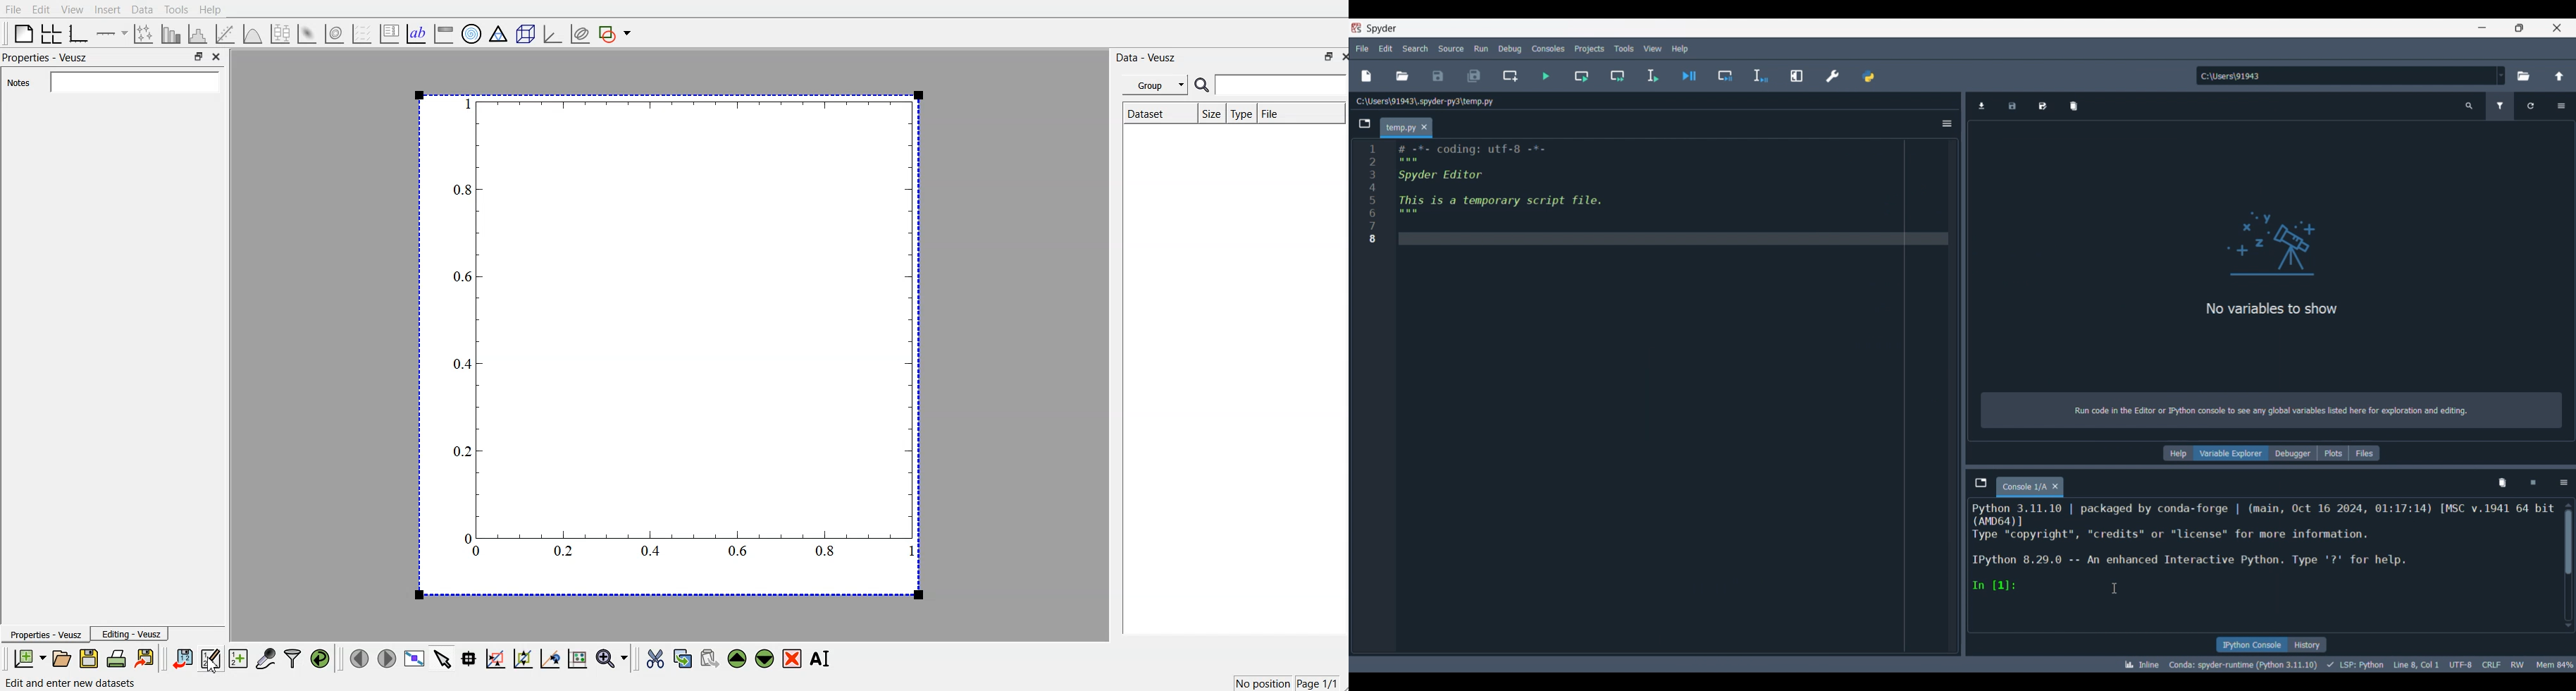 This screenshot has width=2576, height=700. Describe the element at coordinates (1655, 193) in the screenshot. I see `Current code` at that location.